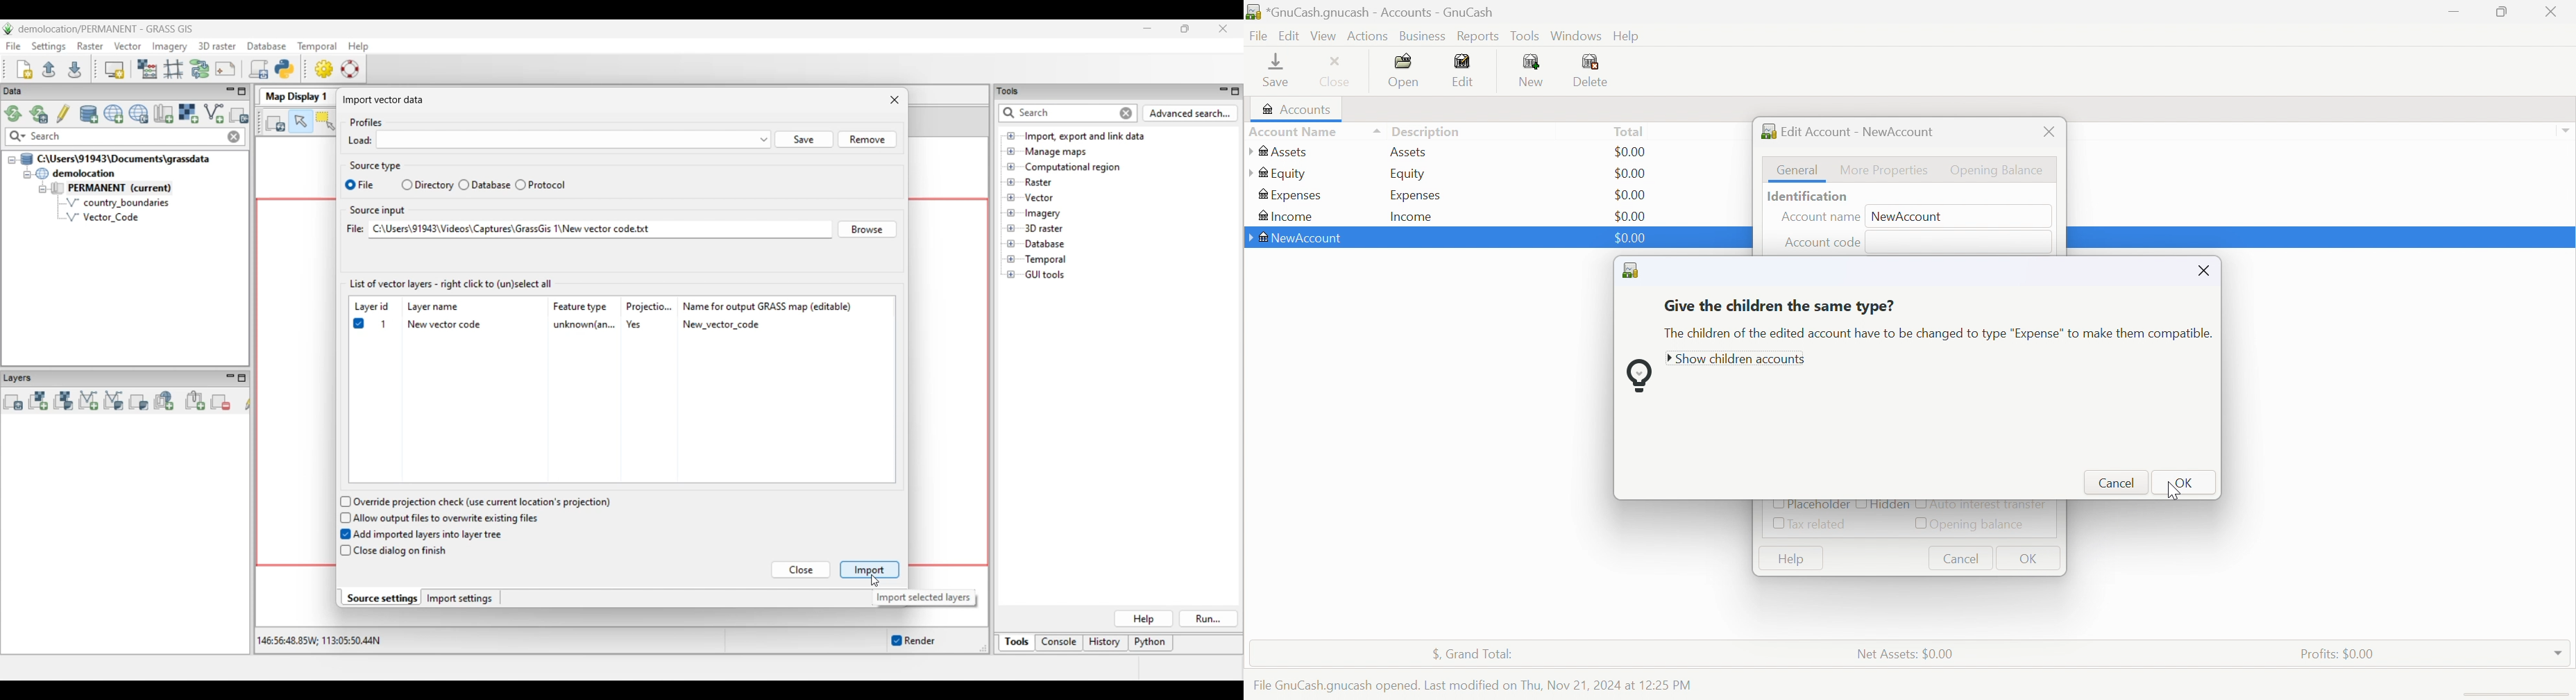 The height and width of the screenshot is (700, 2576). Describe the element at coordinates (1298, 239) in the screenshot. I see `NewAccount` at that location.